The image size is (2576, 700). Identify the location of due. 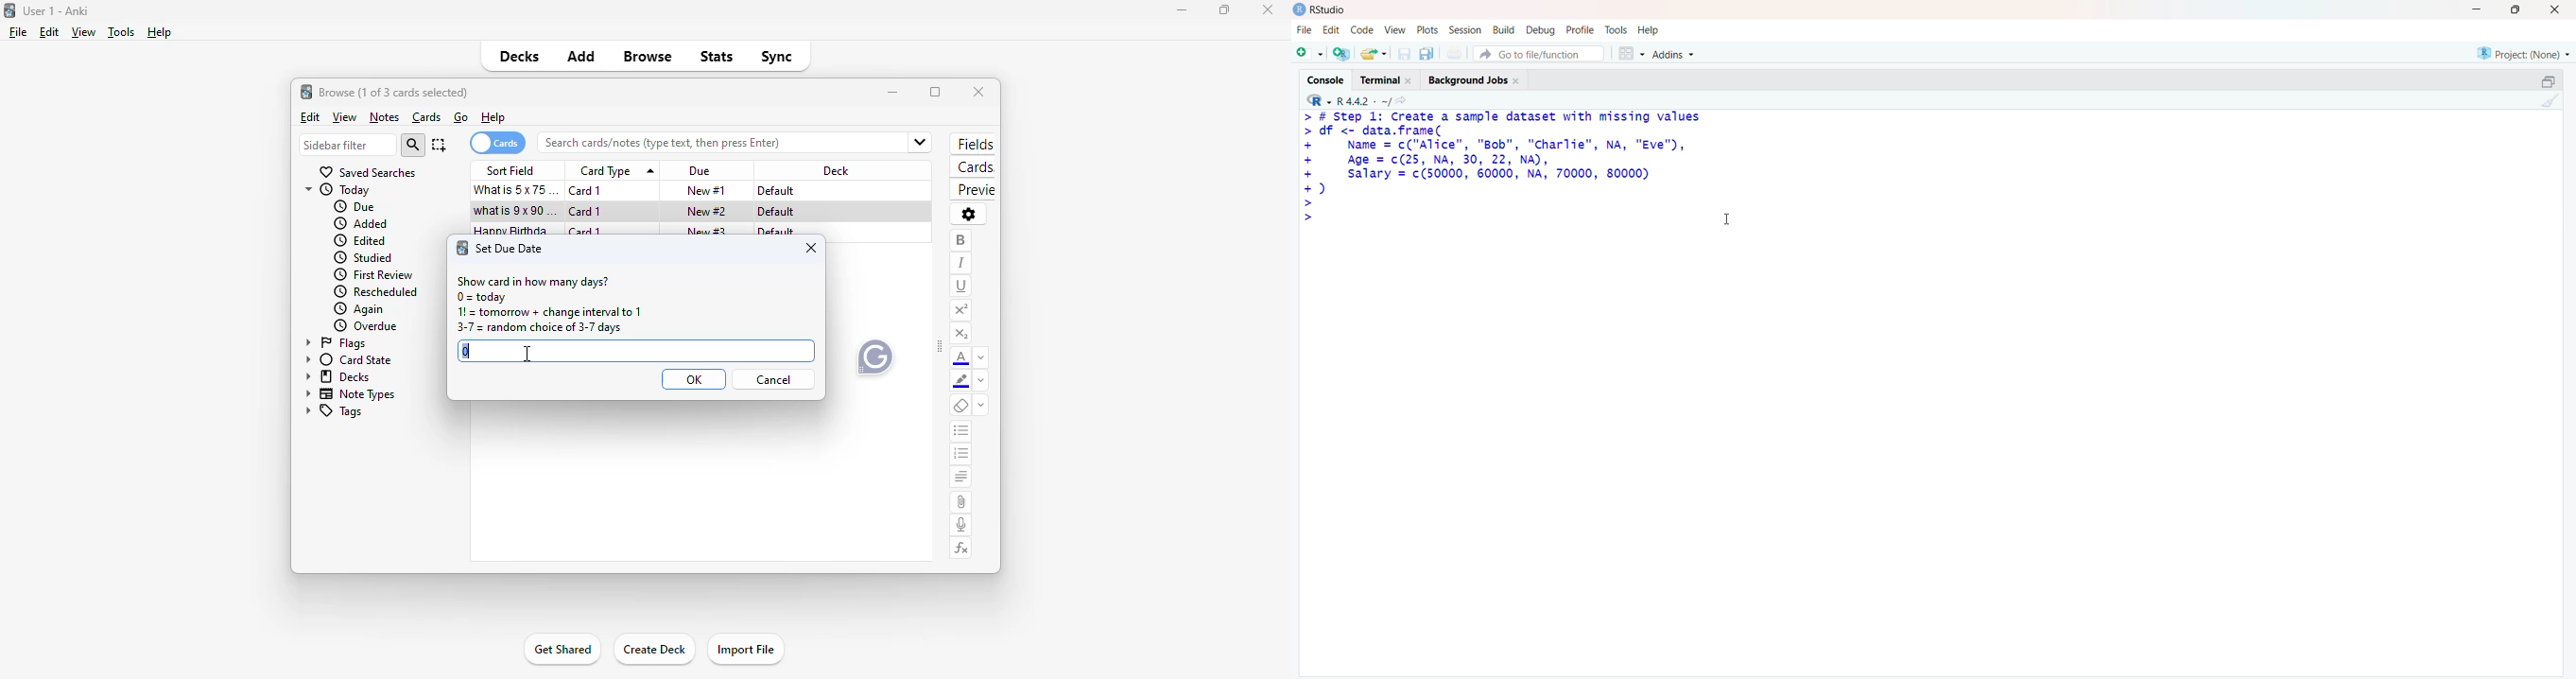
(354, 206).